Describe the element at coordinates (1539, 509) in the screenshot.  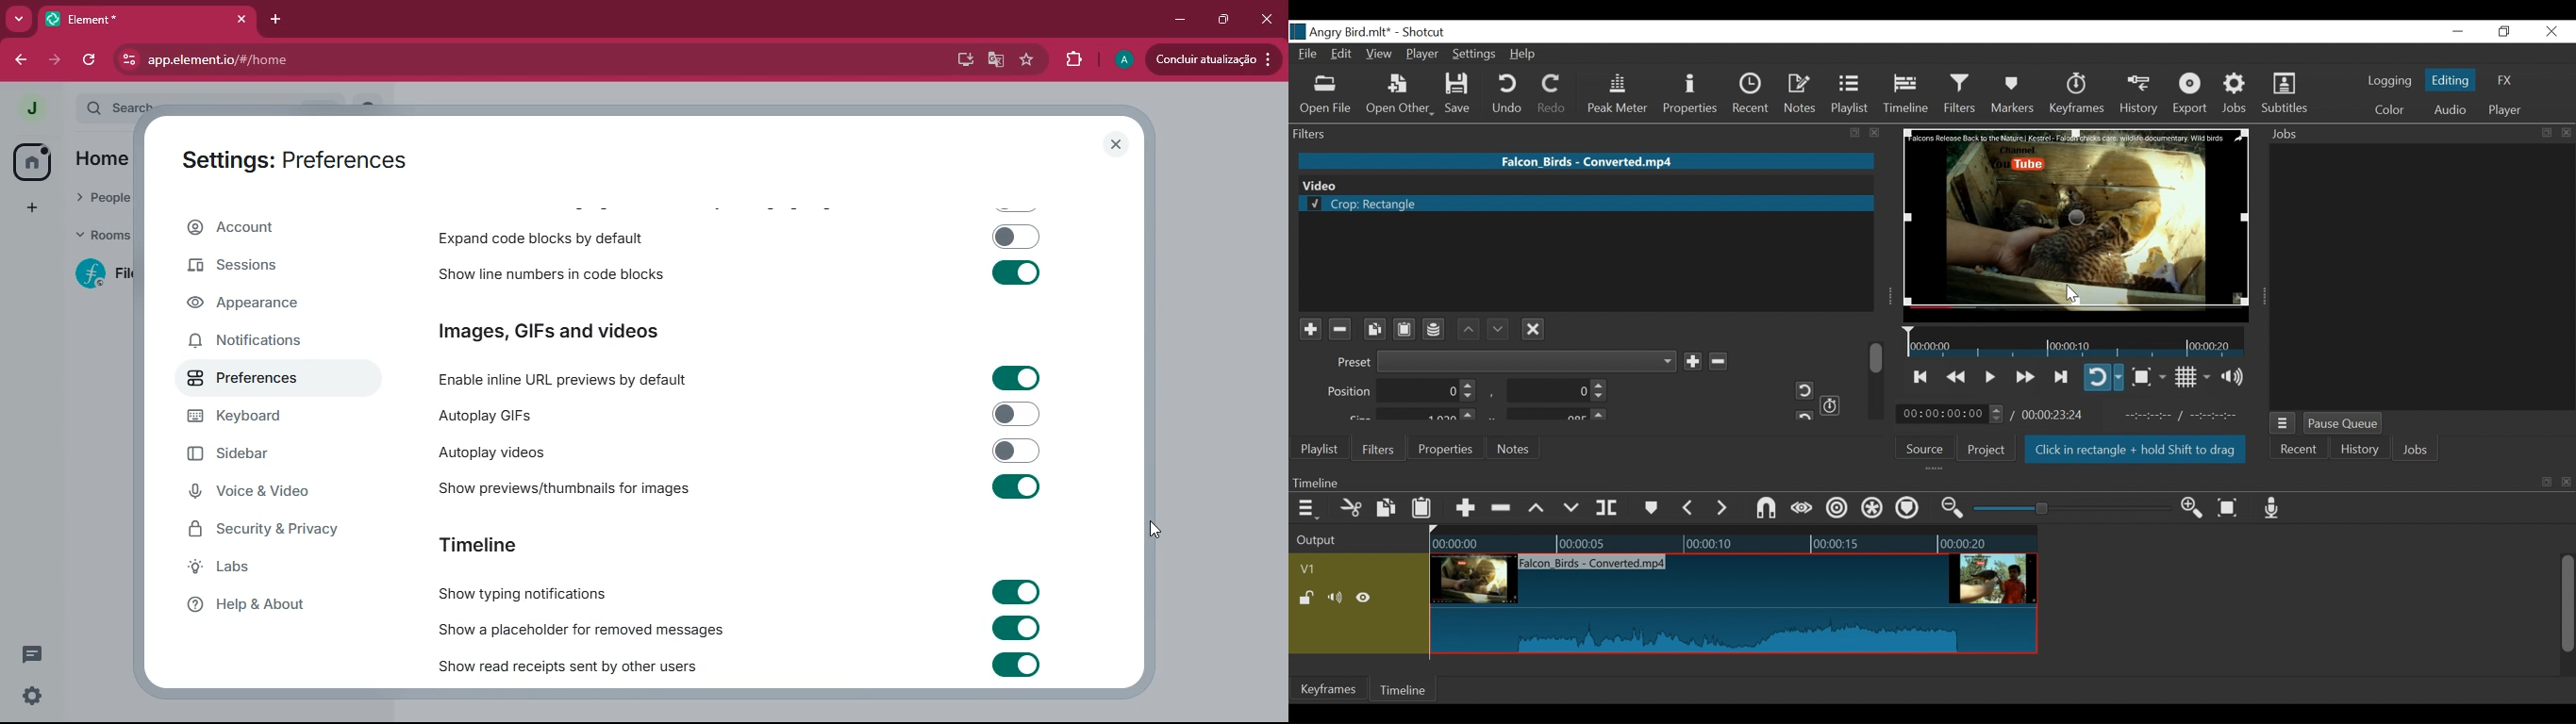
I see `Lift` at that location.